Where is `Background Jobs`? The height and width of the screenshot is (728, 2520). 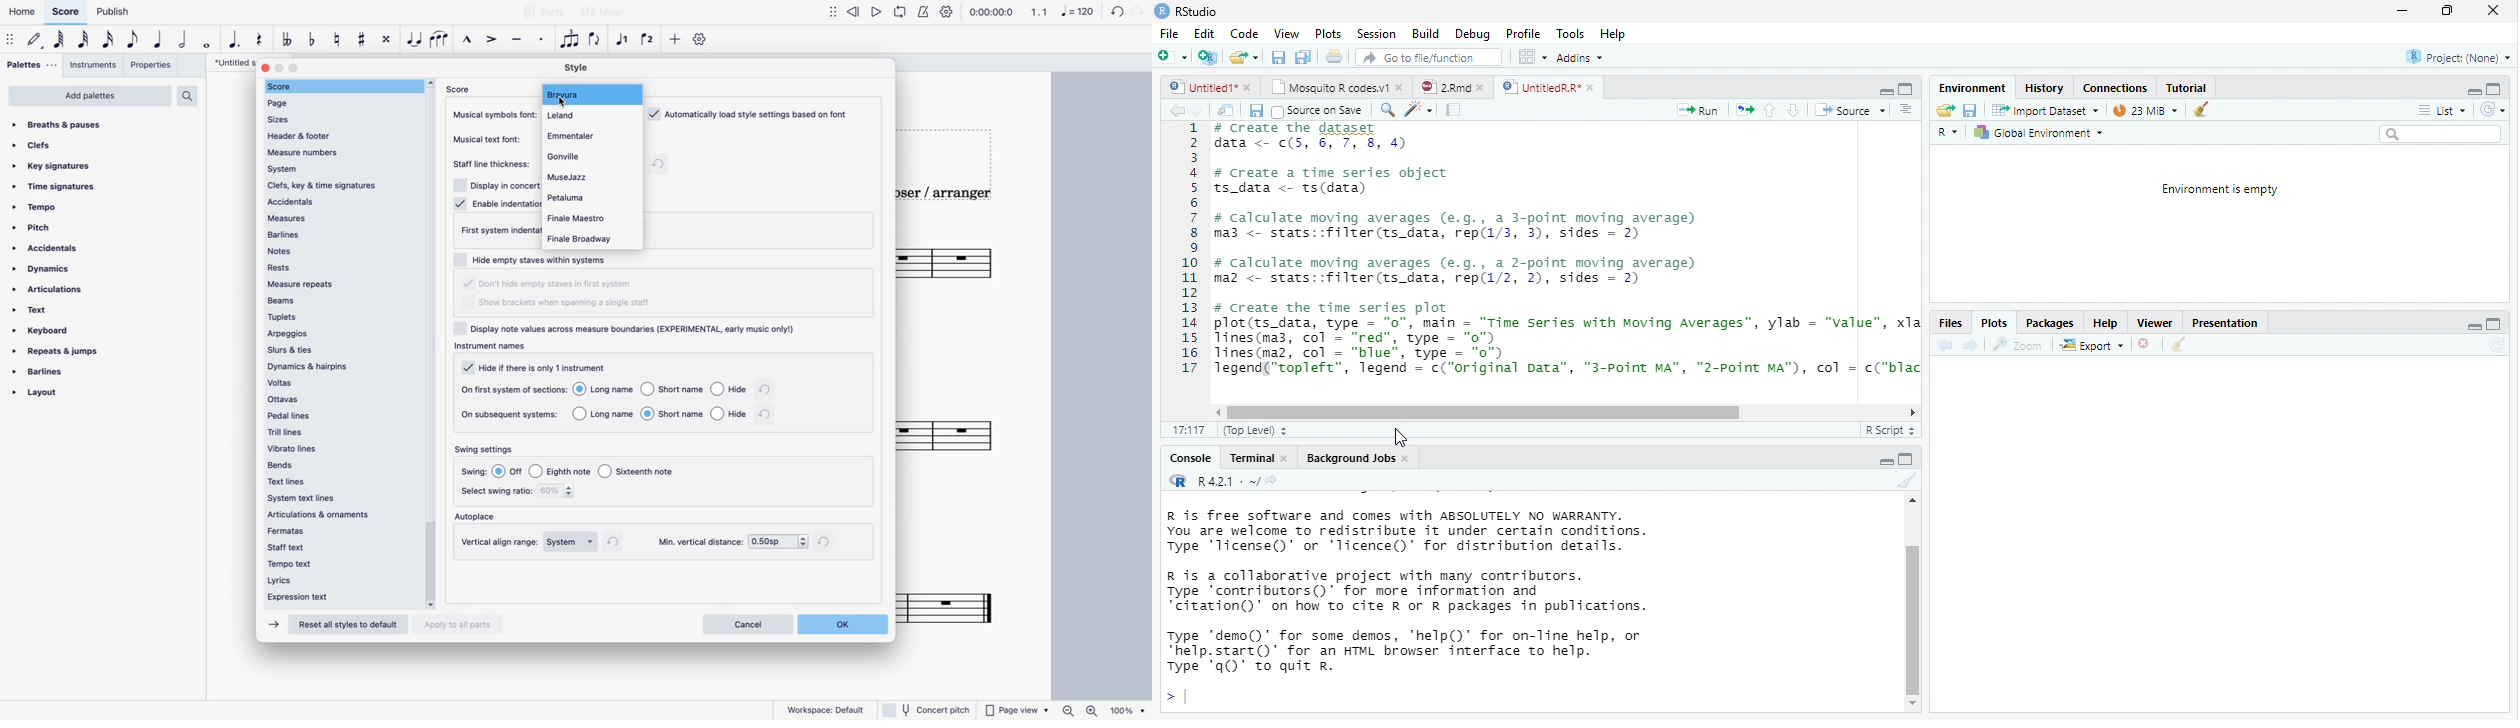 Background Jobs is located at coordinates (1349, 458).